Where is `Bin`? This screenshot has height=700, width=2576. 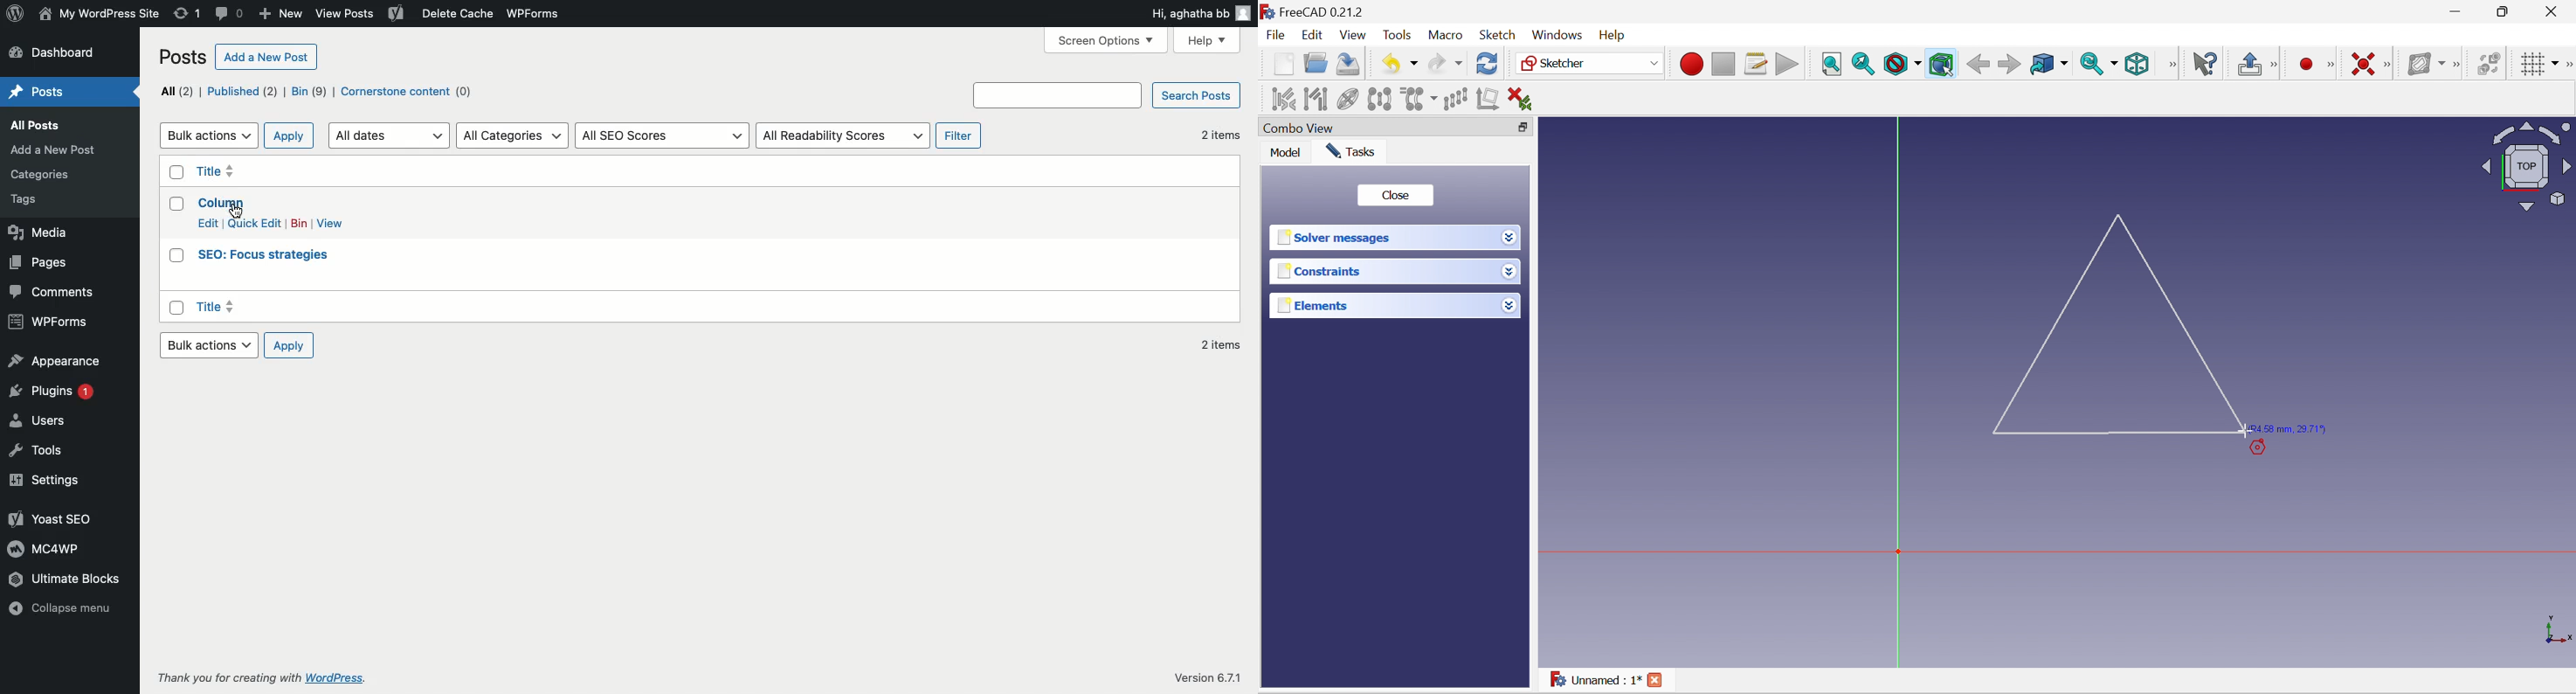 Bin is located at coordinates (309, 92).